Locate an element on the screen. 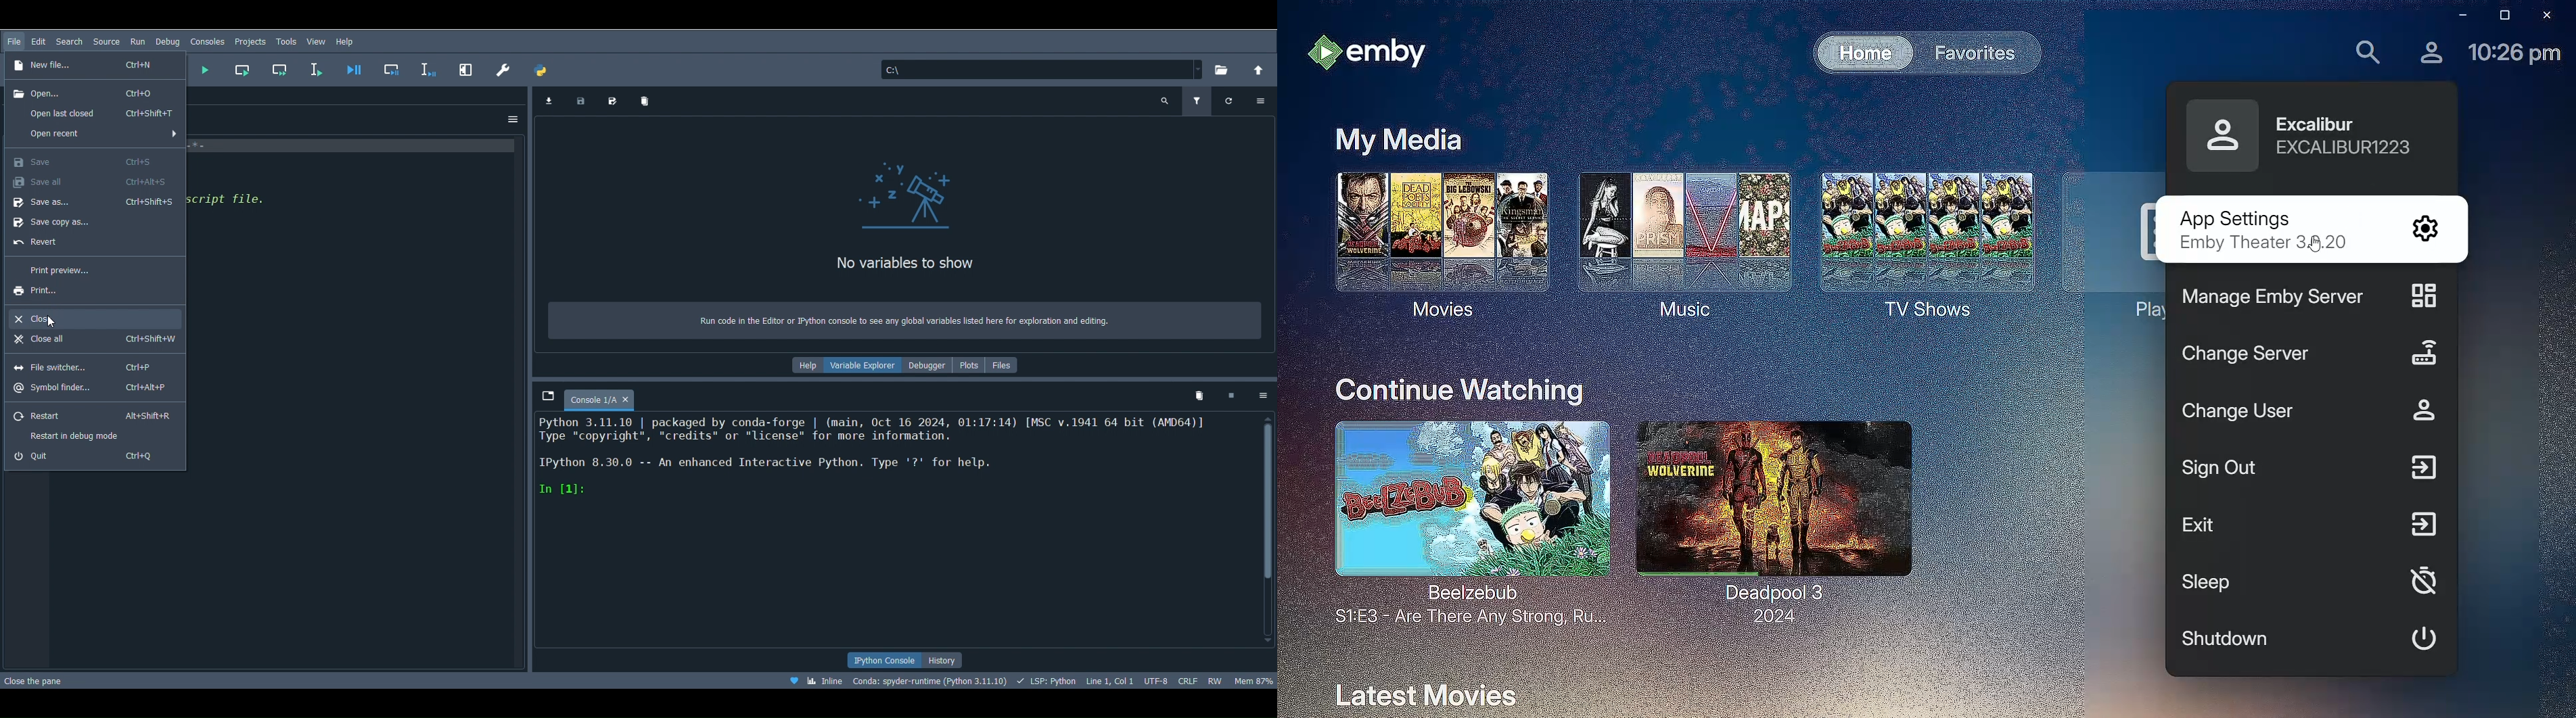  IPython console is located at coordinates (881, 659).